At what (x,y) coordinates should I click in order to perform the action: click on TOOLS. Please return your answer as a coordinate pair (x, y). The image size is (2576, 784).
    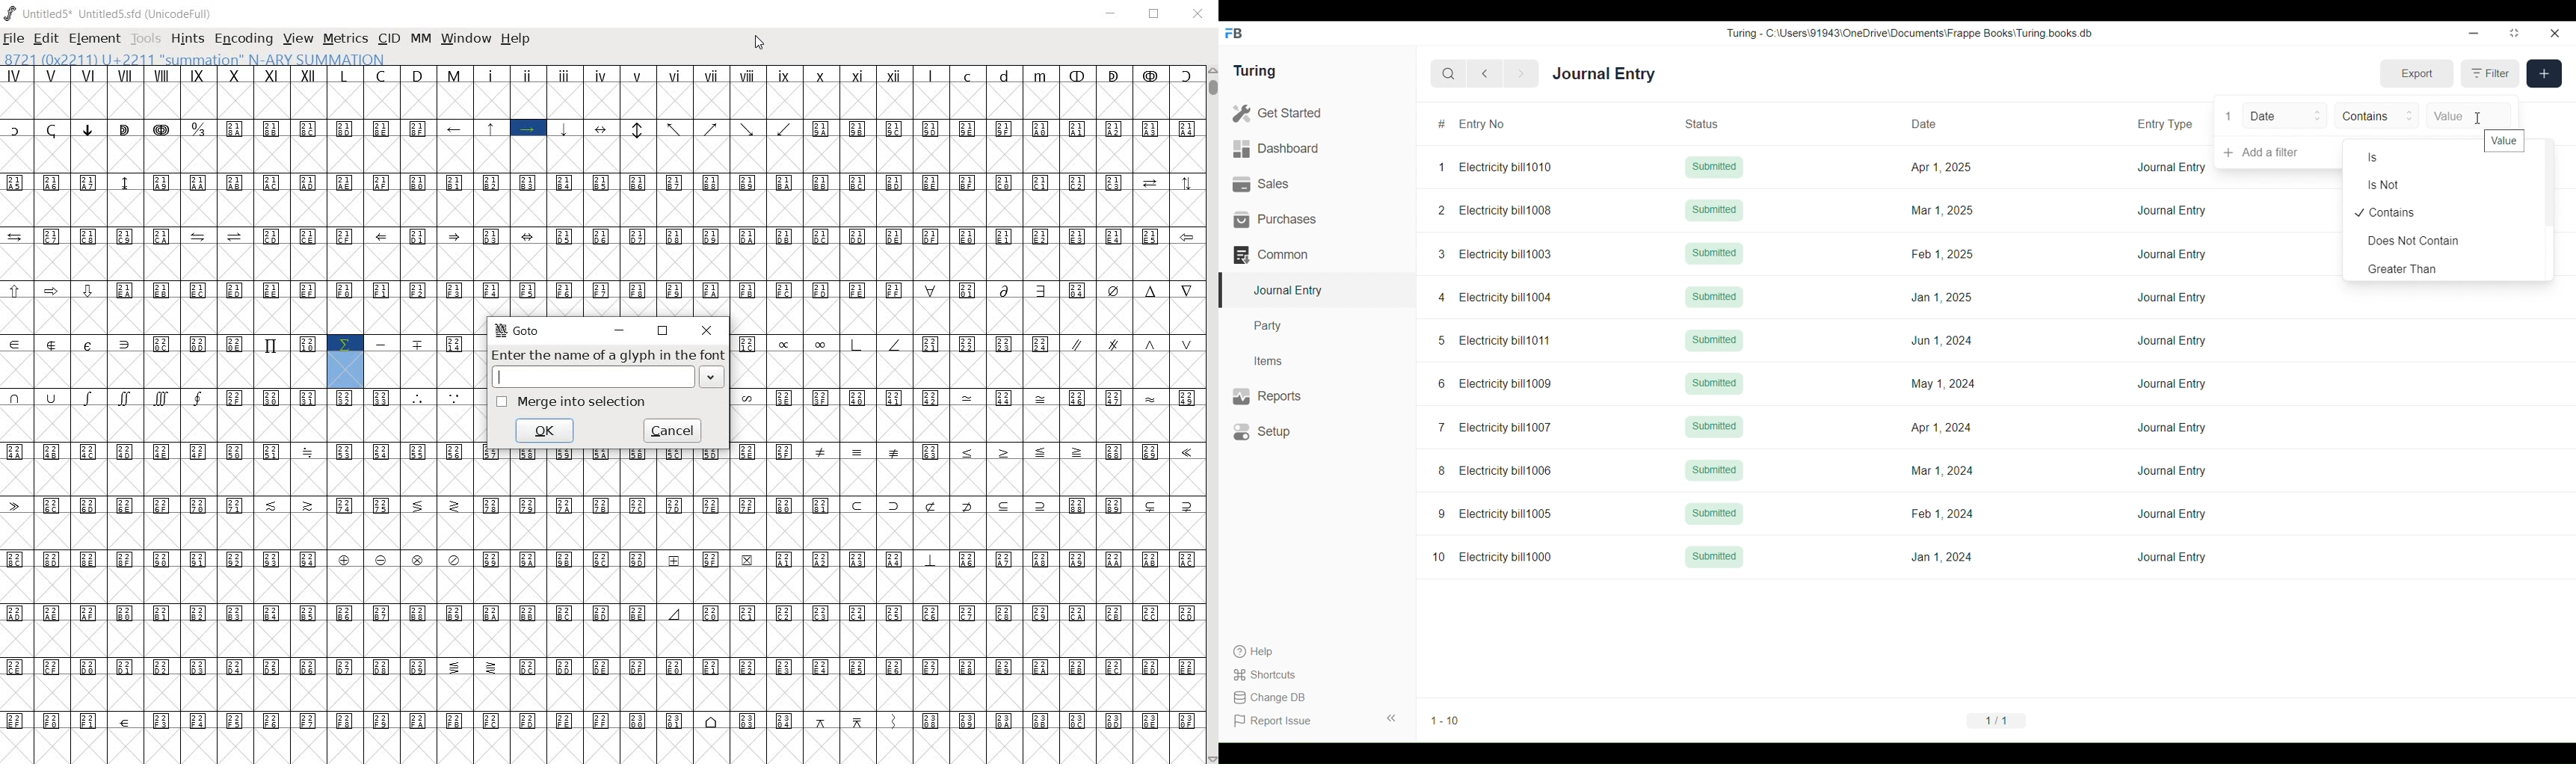
    Looking at the image, I should click on (146, 39).